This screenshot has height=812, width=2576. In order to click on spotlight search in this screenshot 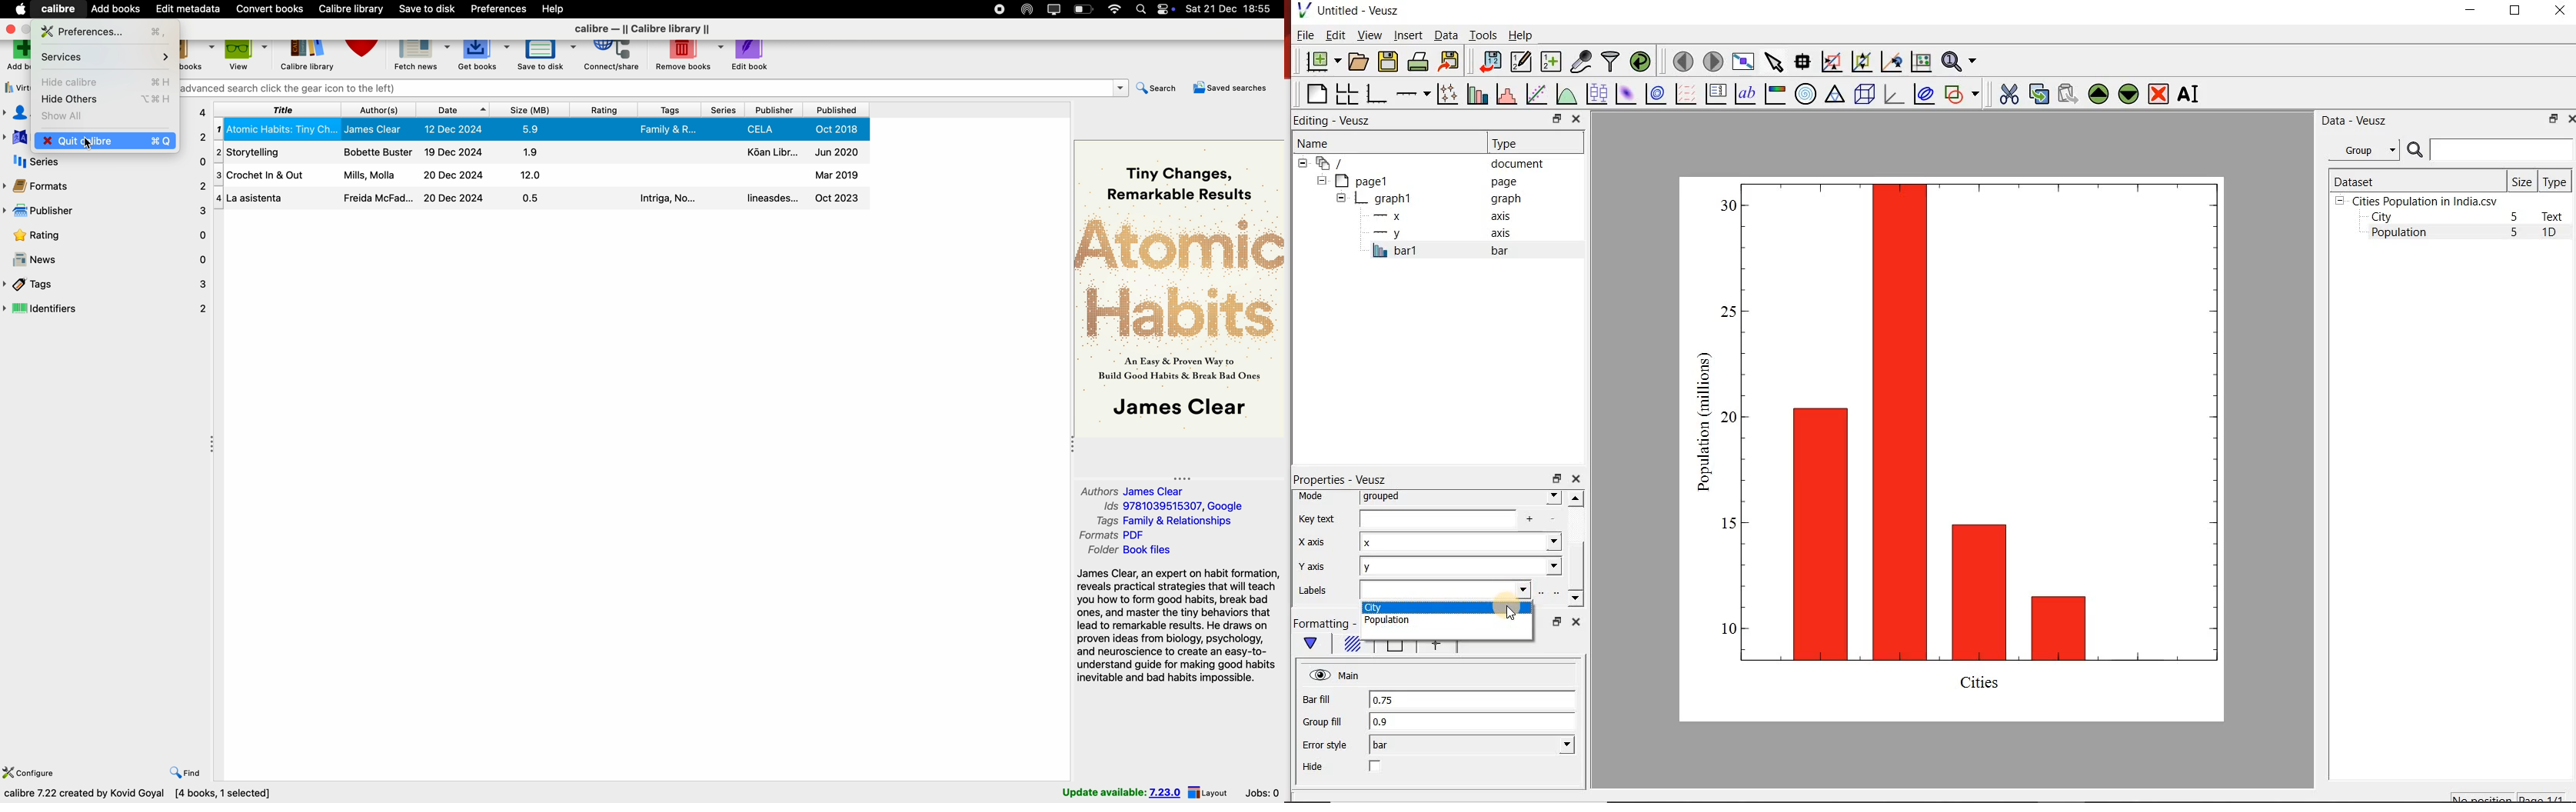, I will do `click(1143, 8)`.